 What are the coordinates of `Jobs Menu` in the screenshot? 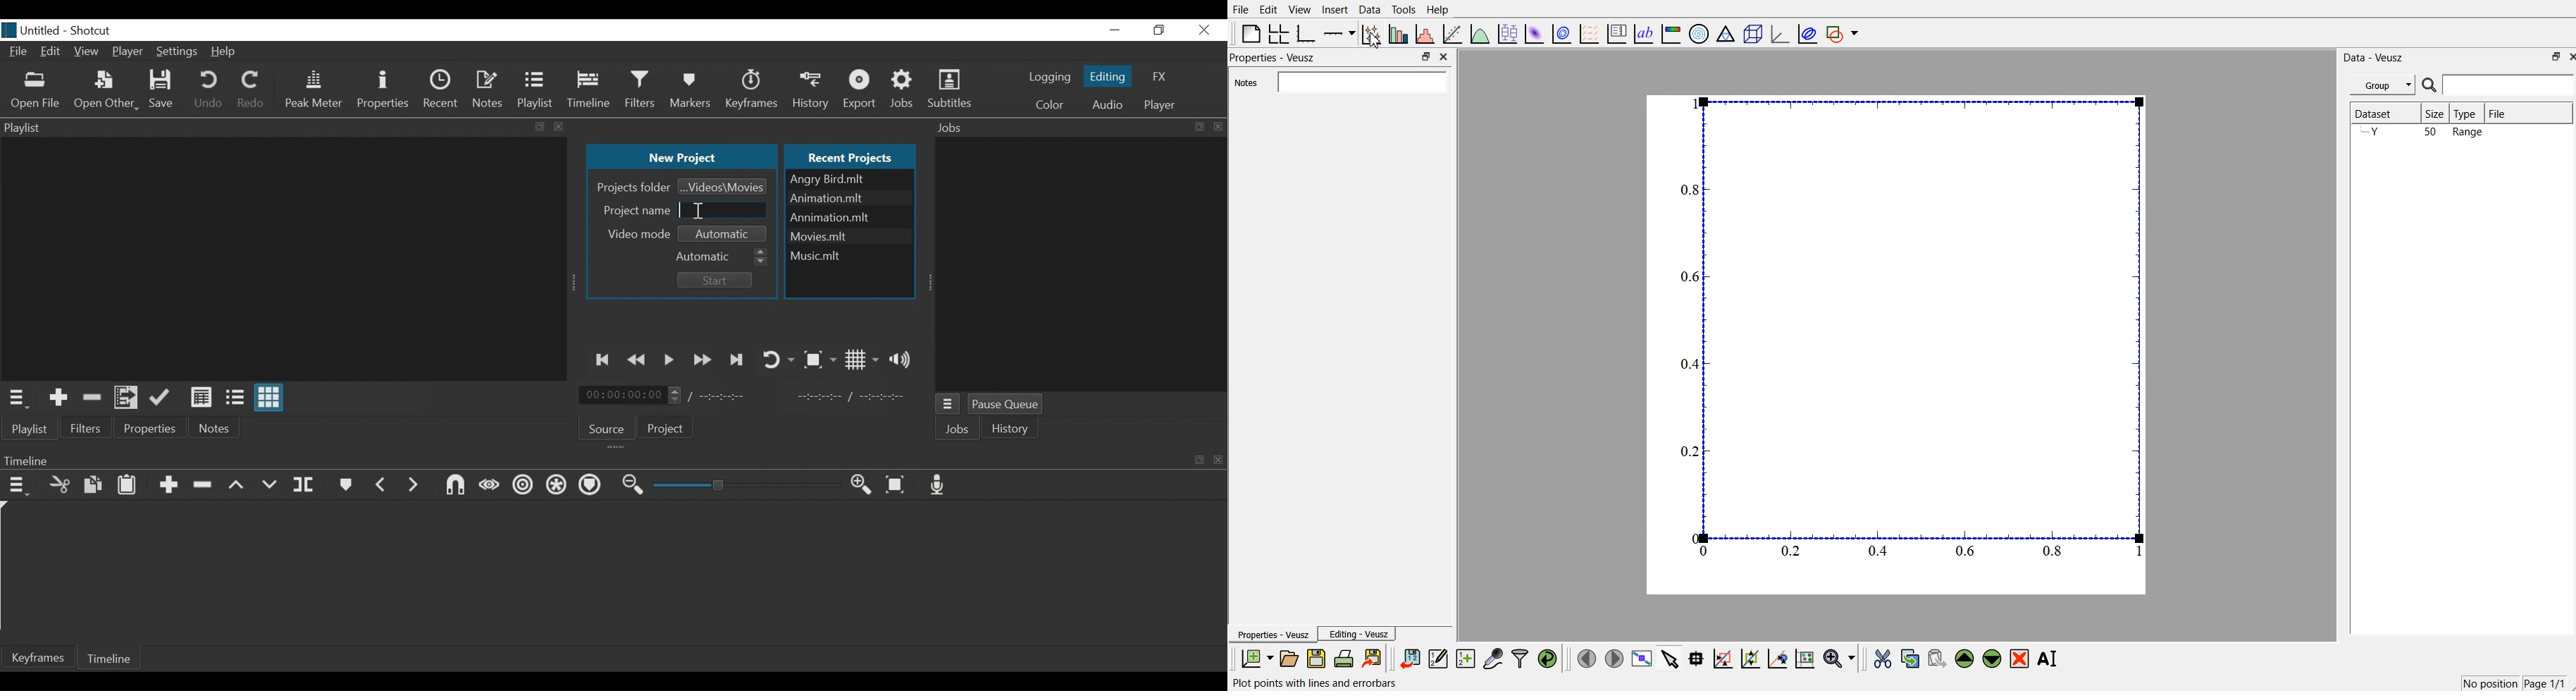 It's located at (949, 406).